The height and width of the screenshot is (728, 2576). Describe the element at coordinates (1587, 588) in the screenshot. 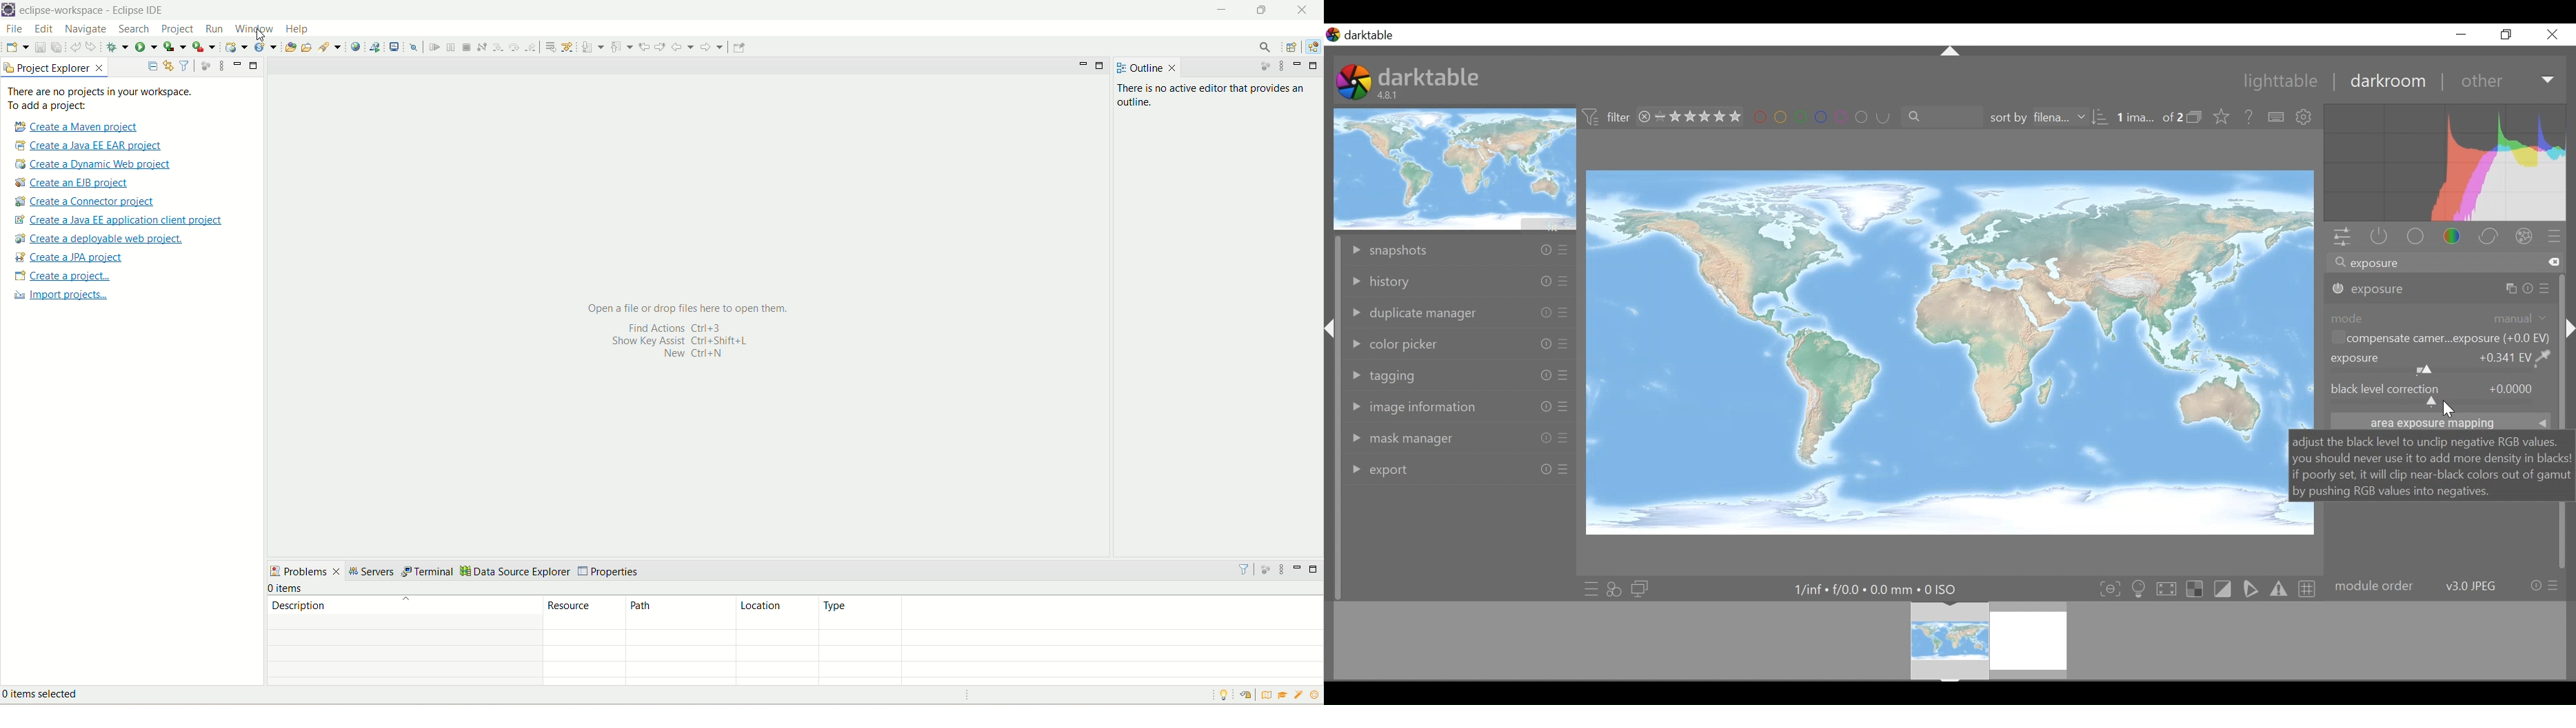

I see `quick access presets` at that location.